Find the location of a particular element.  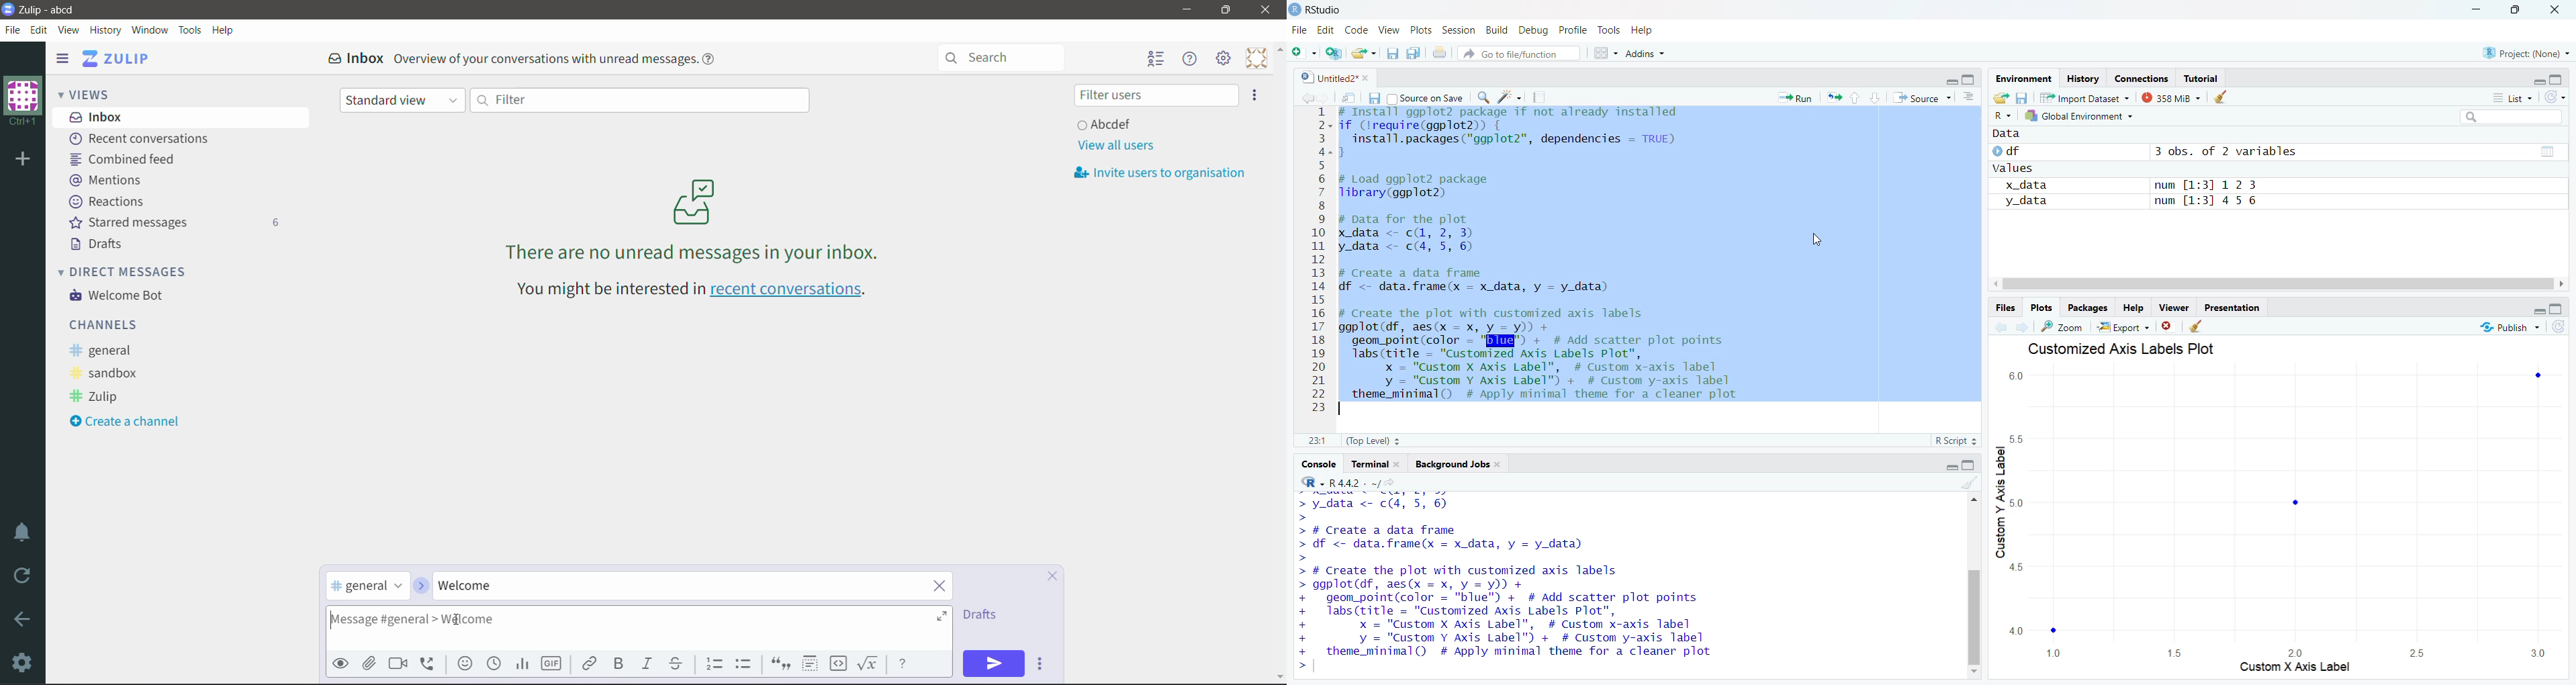

save is located at coordinates (1377, 99).